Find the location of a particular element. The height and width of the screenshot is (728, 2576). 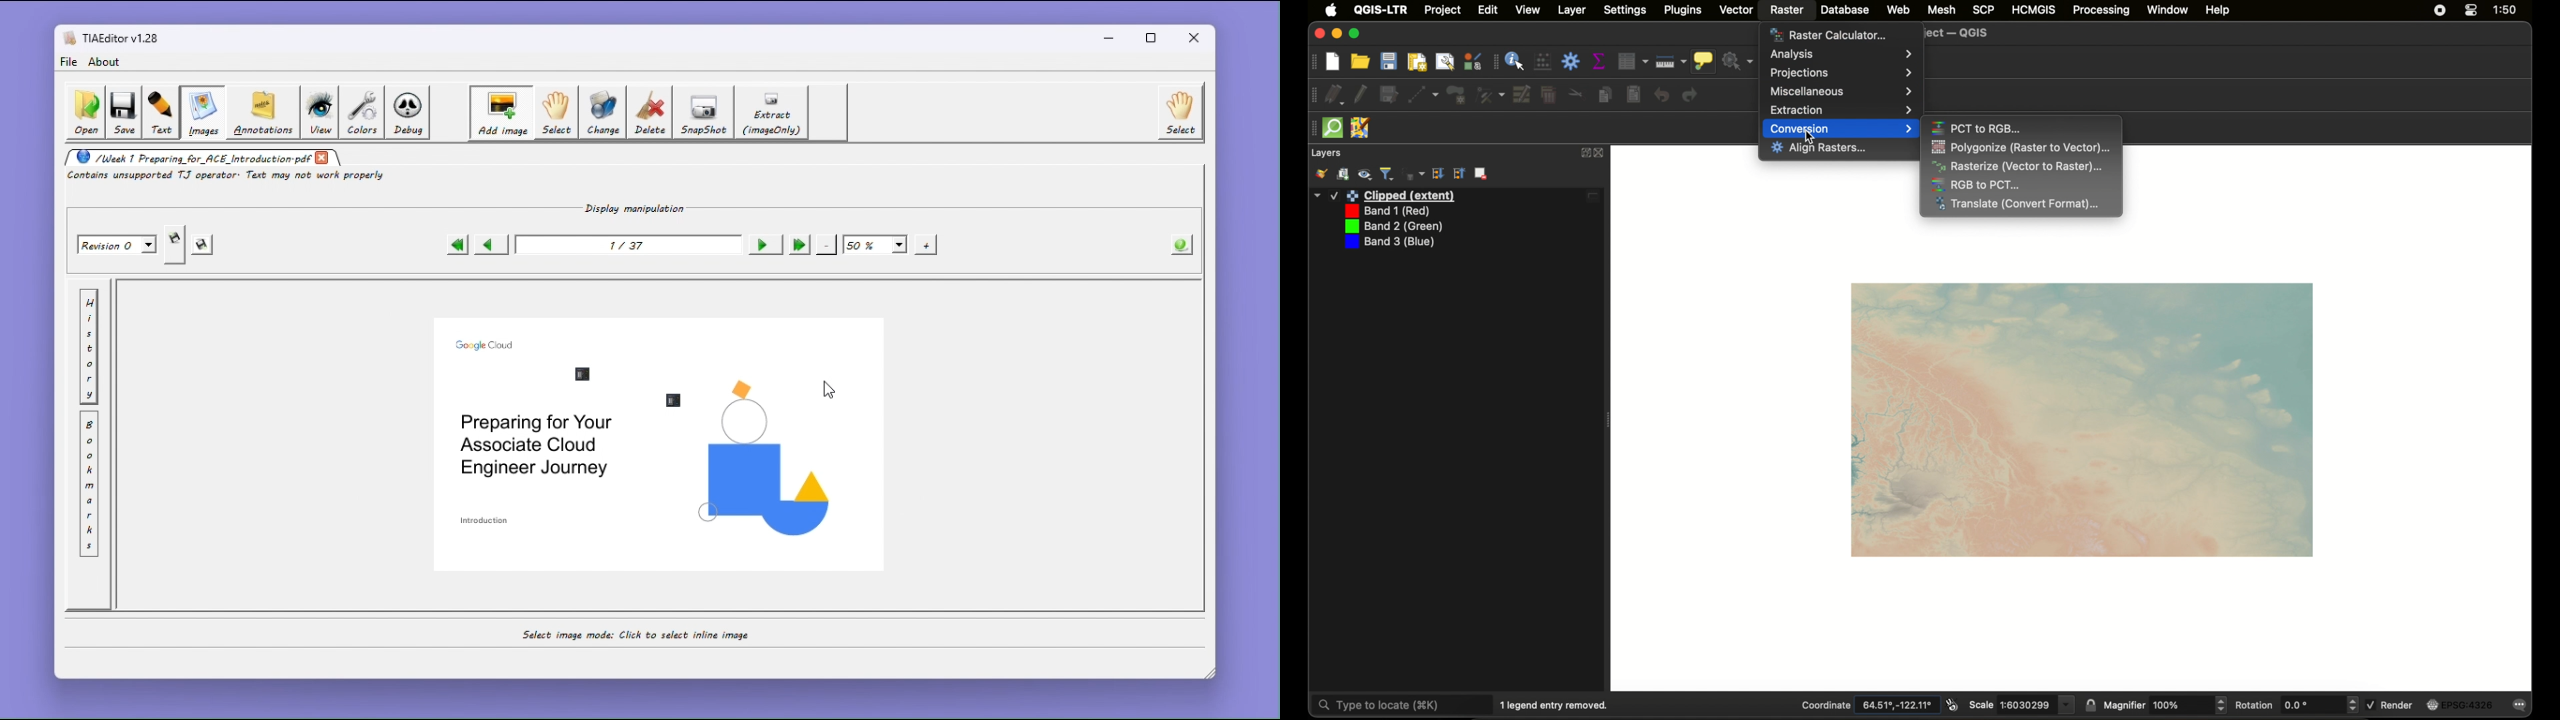

processing is located at coordinates (2102, 11).